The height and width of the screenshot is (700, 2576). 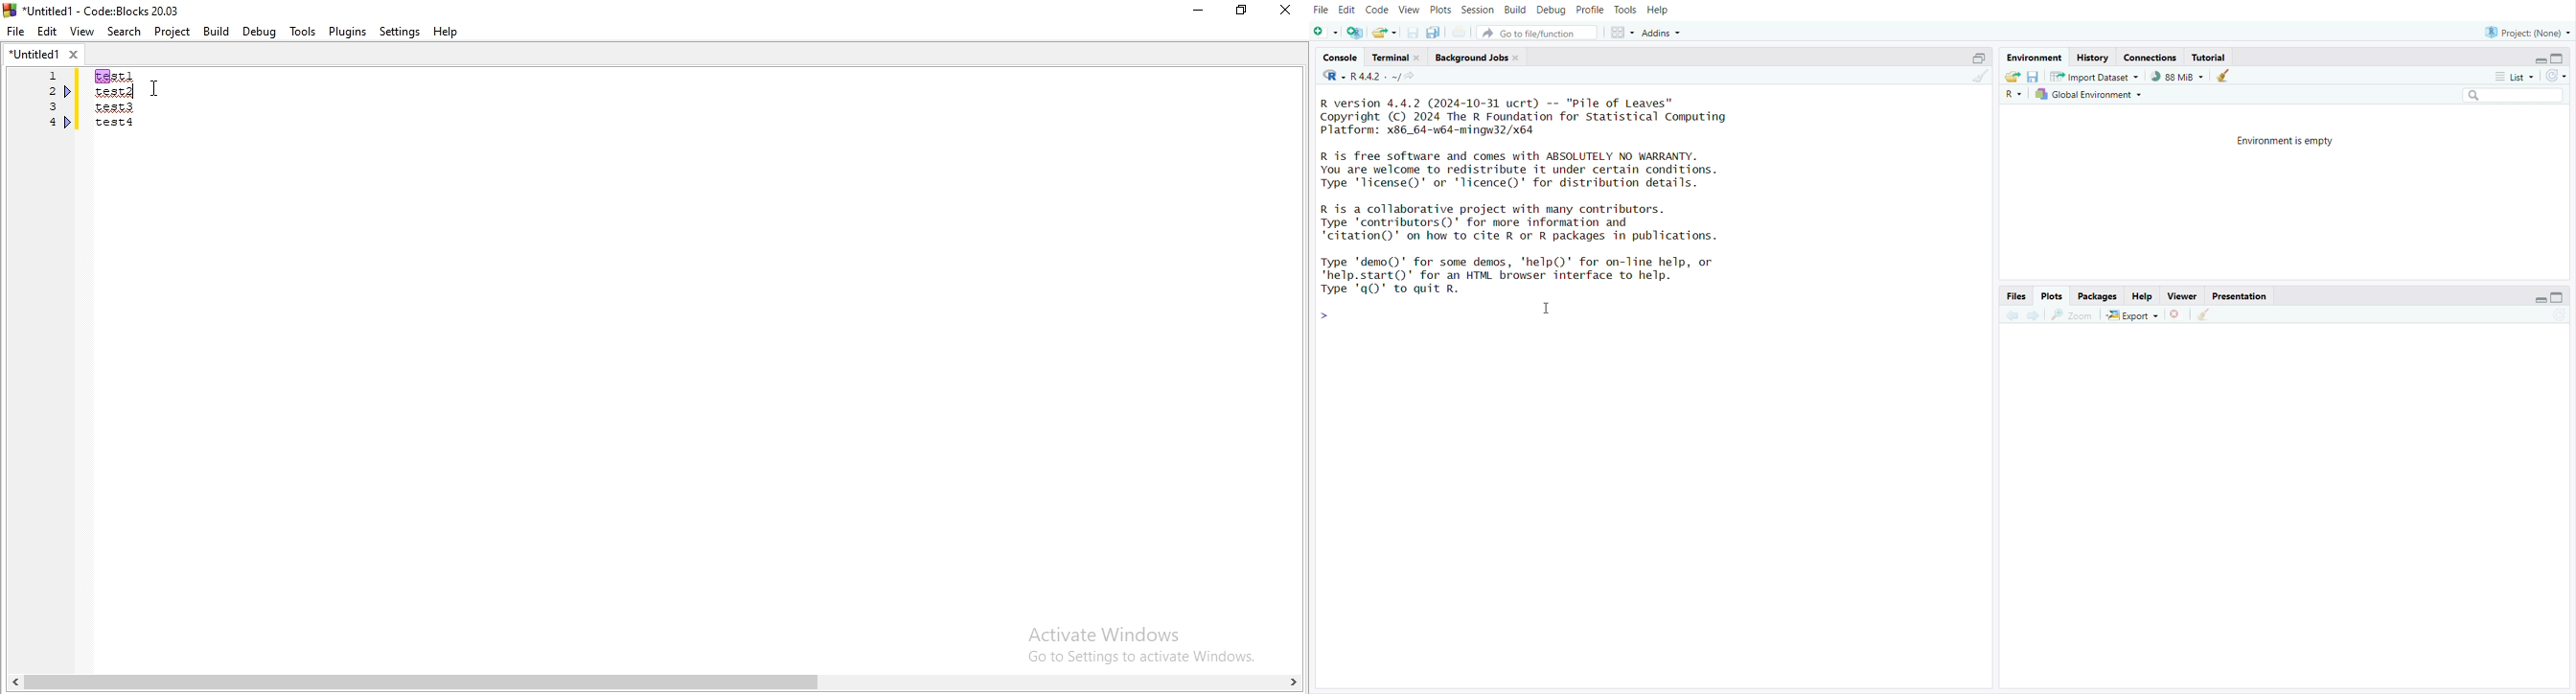 I want to click on Session, so click(x=1479, y=10).